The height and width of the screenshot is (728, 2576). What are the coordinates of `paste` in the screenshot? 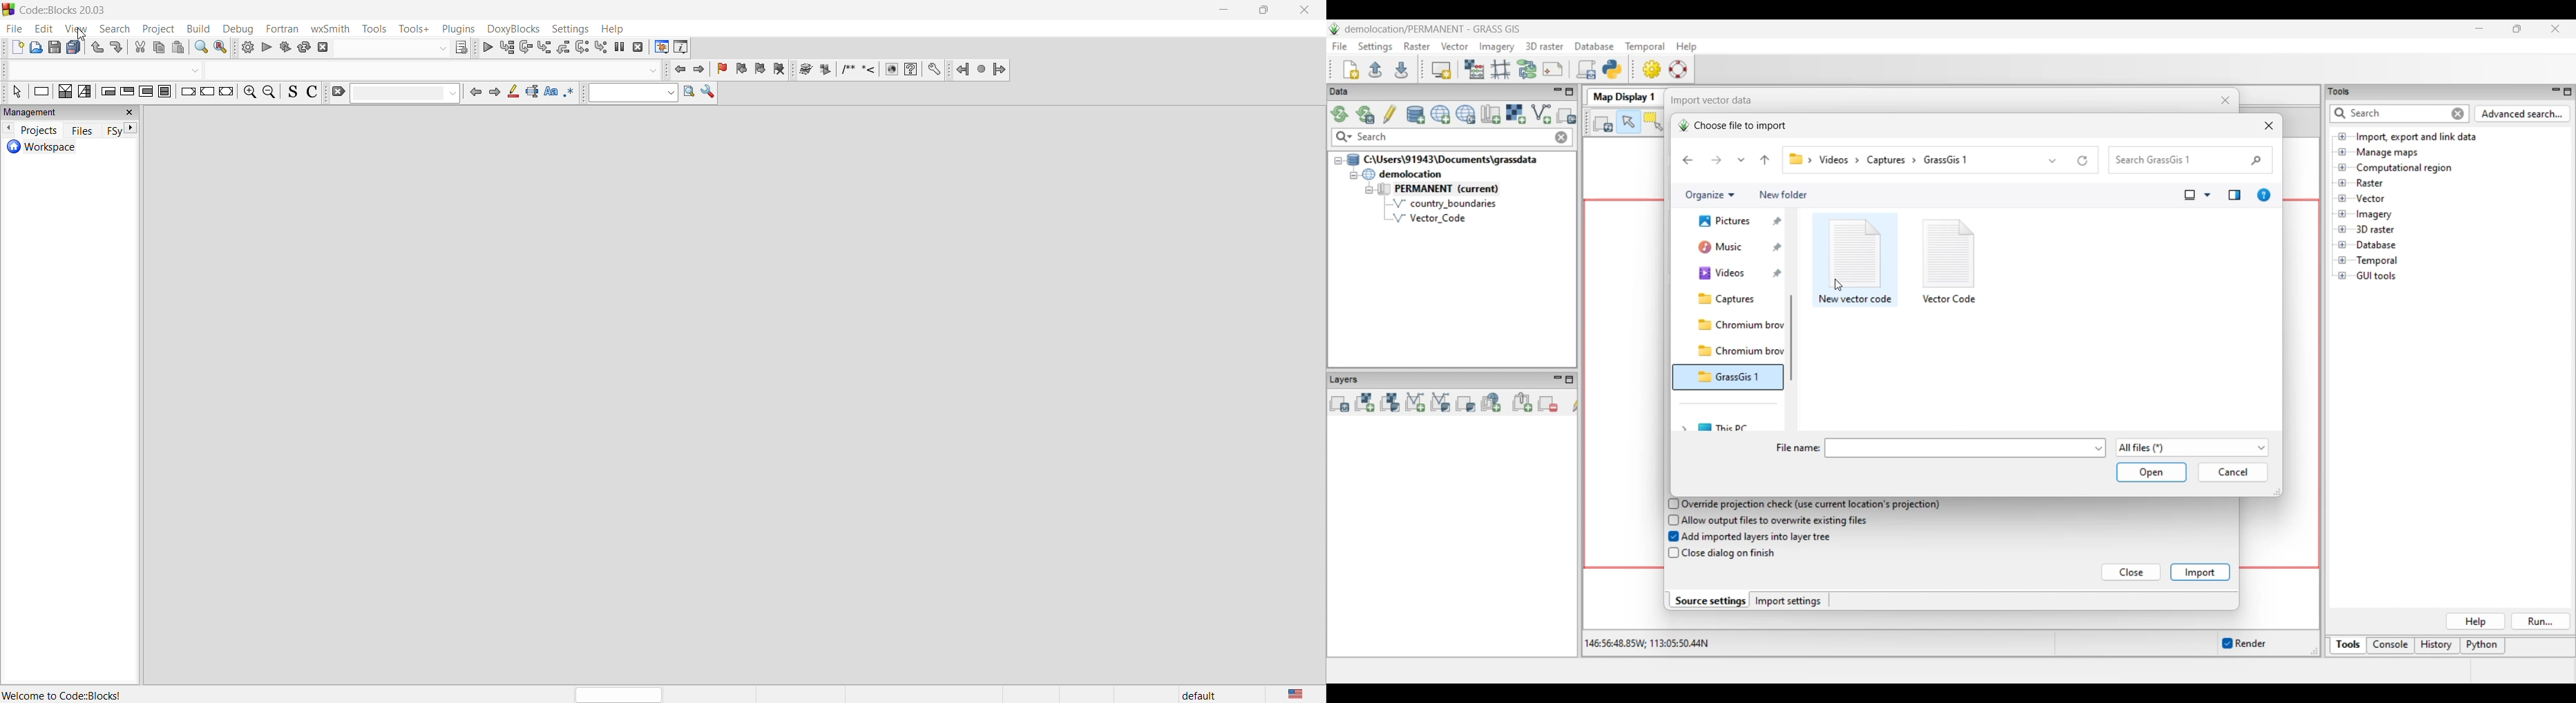 It's located at (181, 48).